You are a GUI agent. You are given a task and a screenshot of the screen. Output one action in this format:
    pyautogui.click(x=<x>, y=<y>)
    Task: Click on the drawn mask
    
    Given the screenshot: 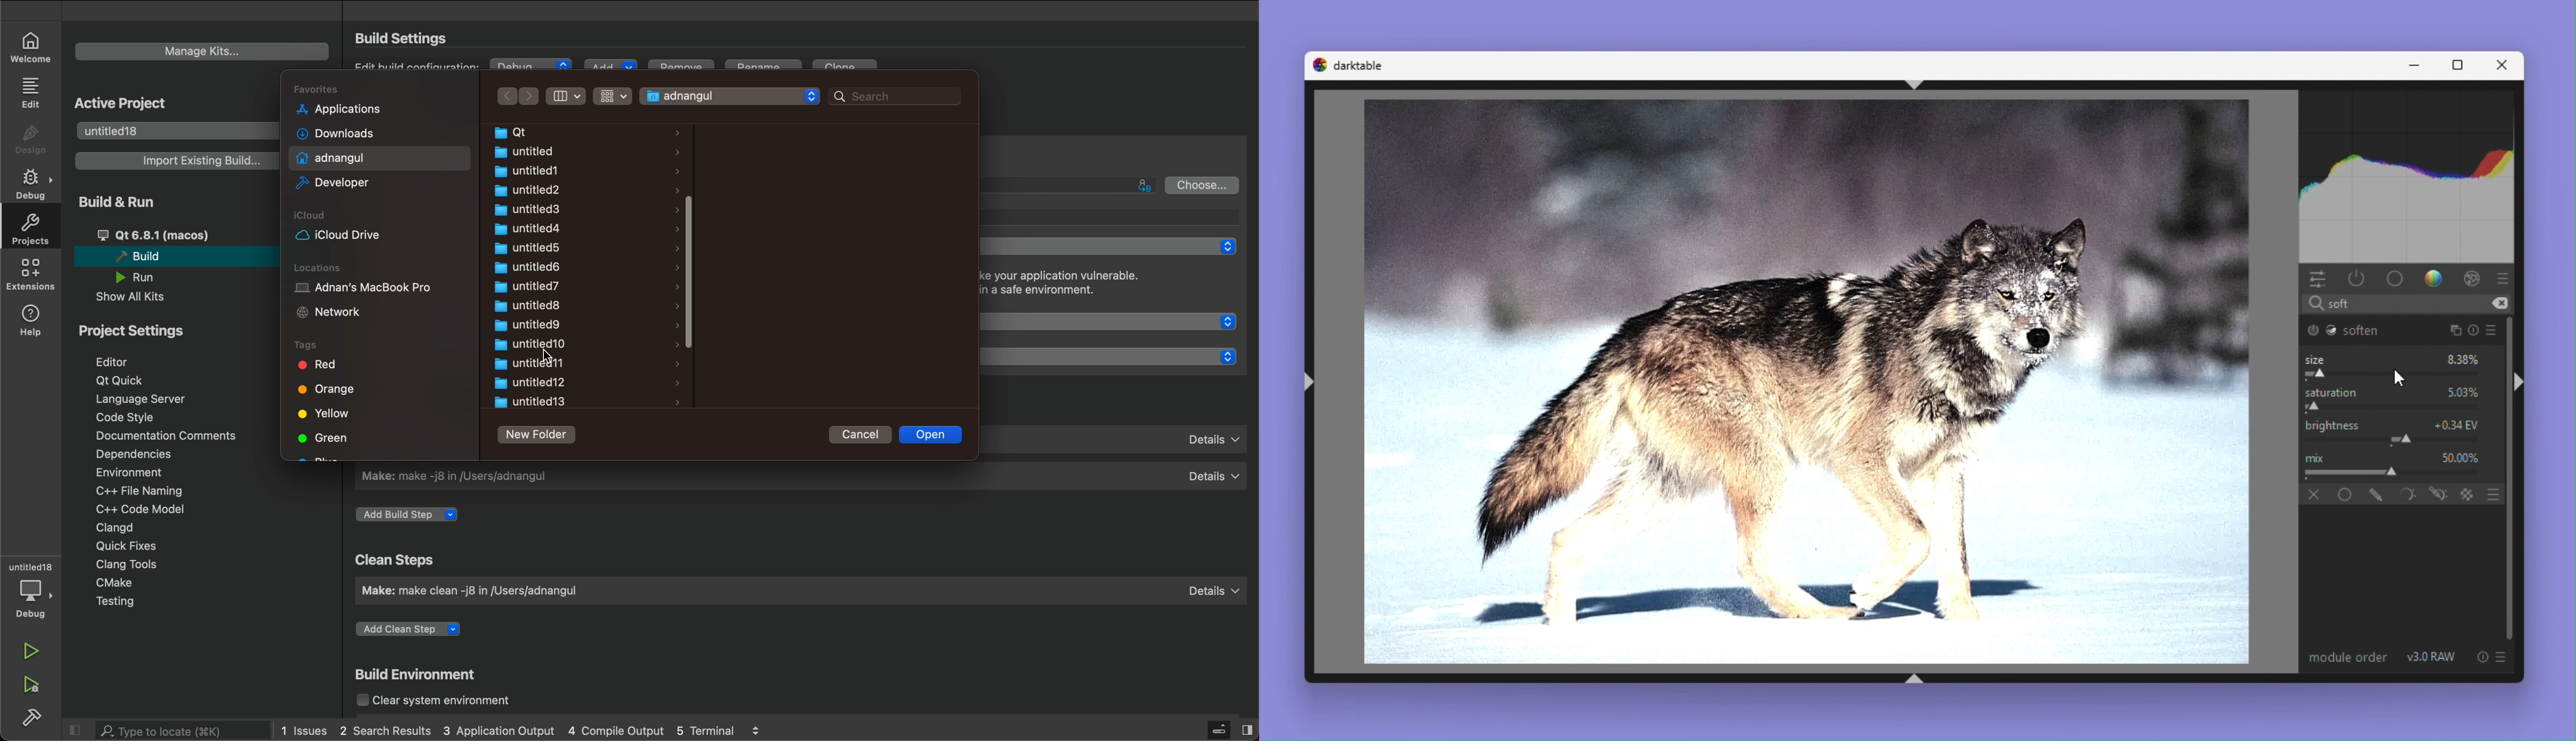 What is the action you would take?
    pyautogui.click(x=2376, y=494)
    